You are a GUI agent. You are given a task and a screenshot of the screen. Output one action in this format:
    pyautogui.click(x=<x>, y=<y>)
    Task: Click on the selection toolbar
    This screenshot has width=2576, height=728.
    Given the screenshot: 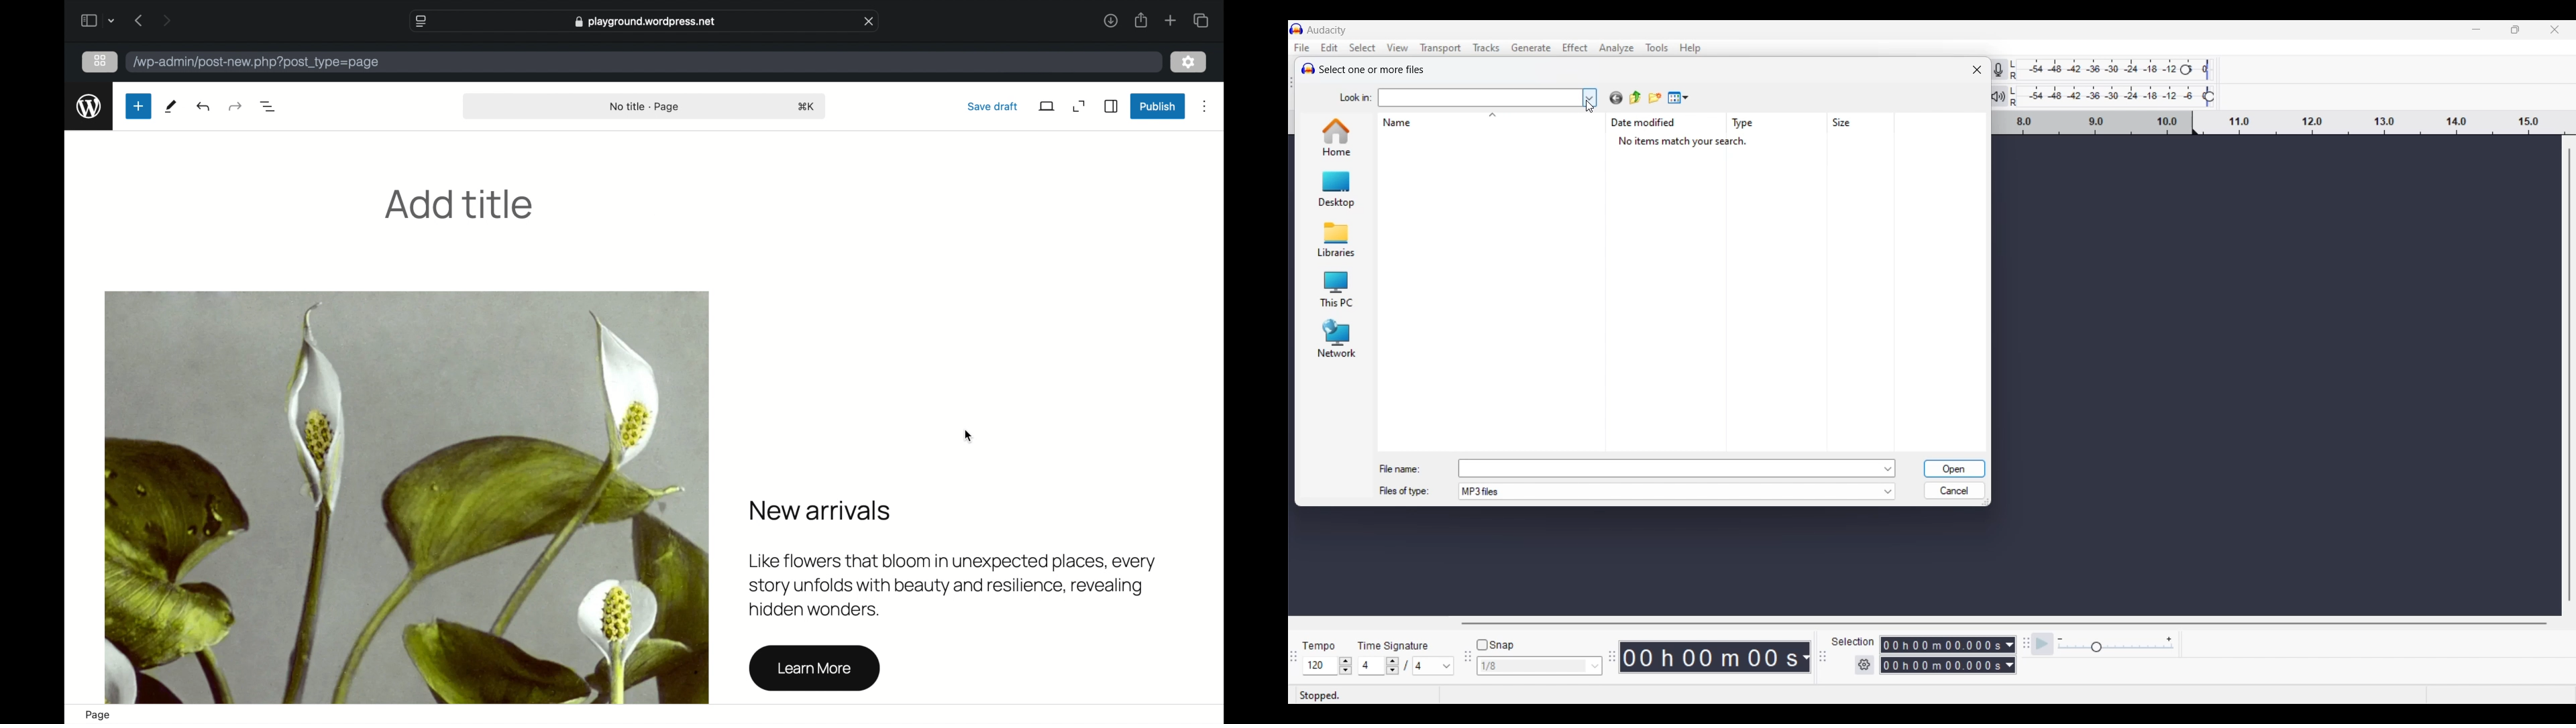 What is the action you would take?
    pyautogui.click(x=1819, y=657)
    